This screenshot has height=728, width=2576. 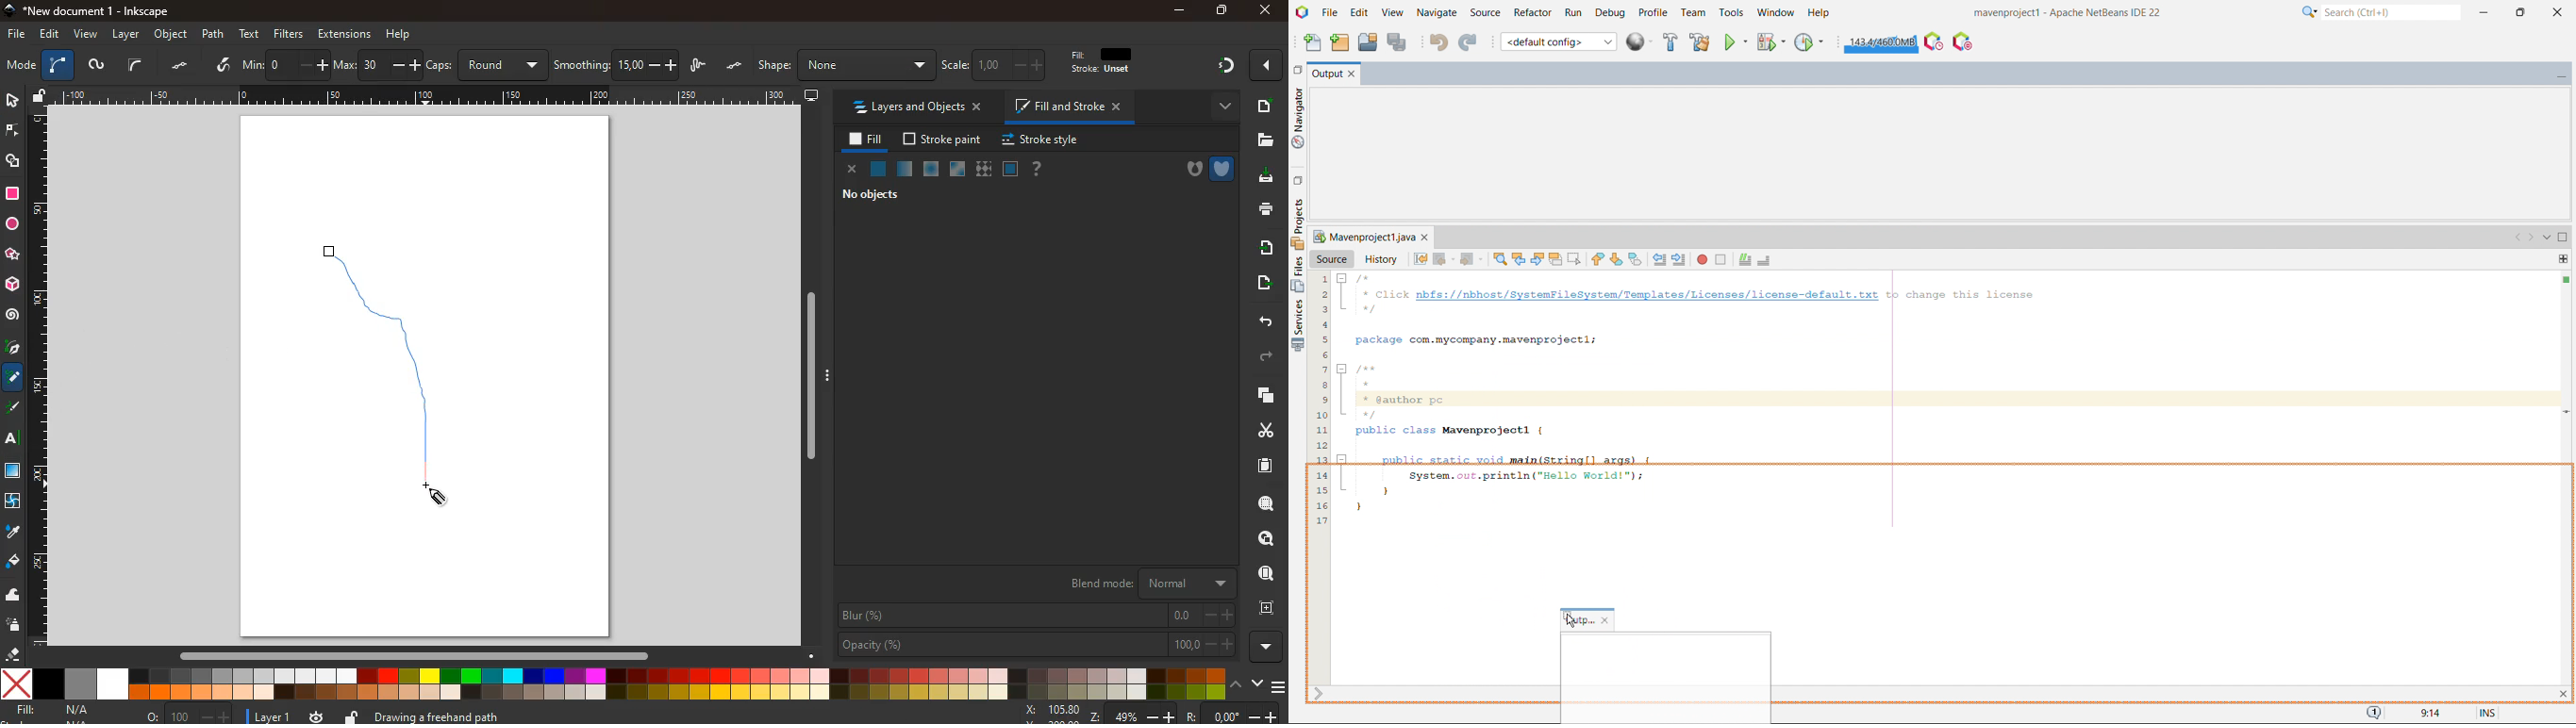 What do you see at coordinates (190, 713) in the screenshot?
I see `zoom` at bounding box center [190, 713].